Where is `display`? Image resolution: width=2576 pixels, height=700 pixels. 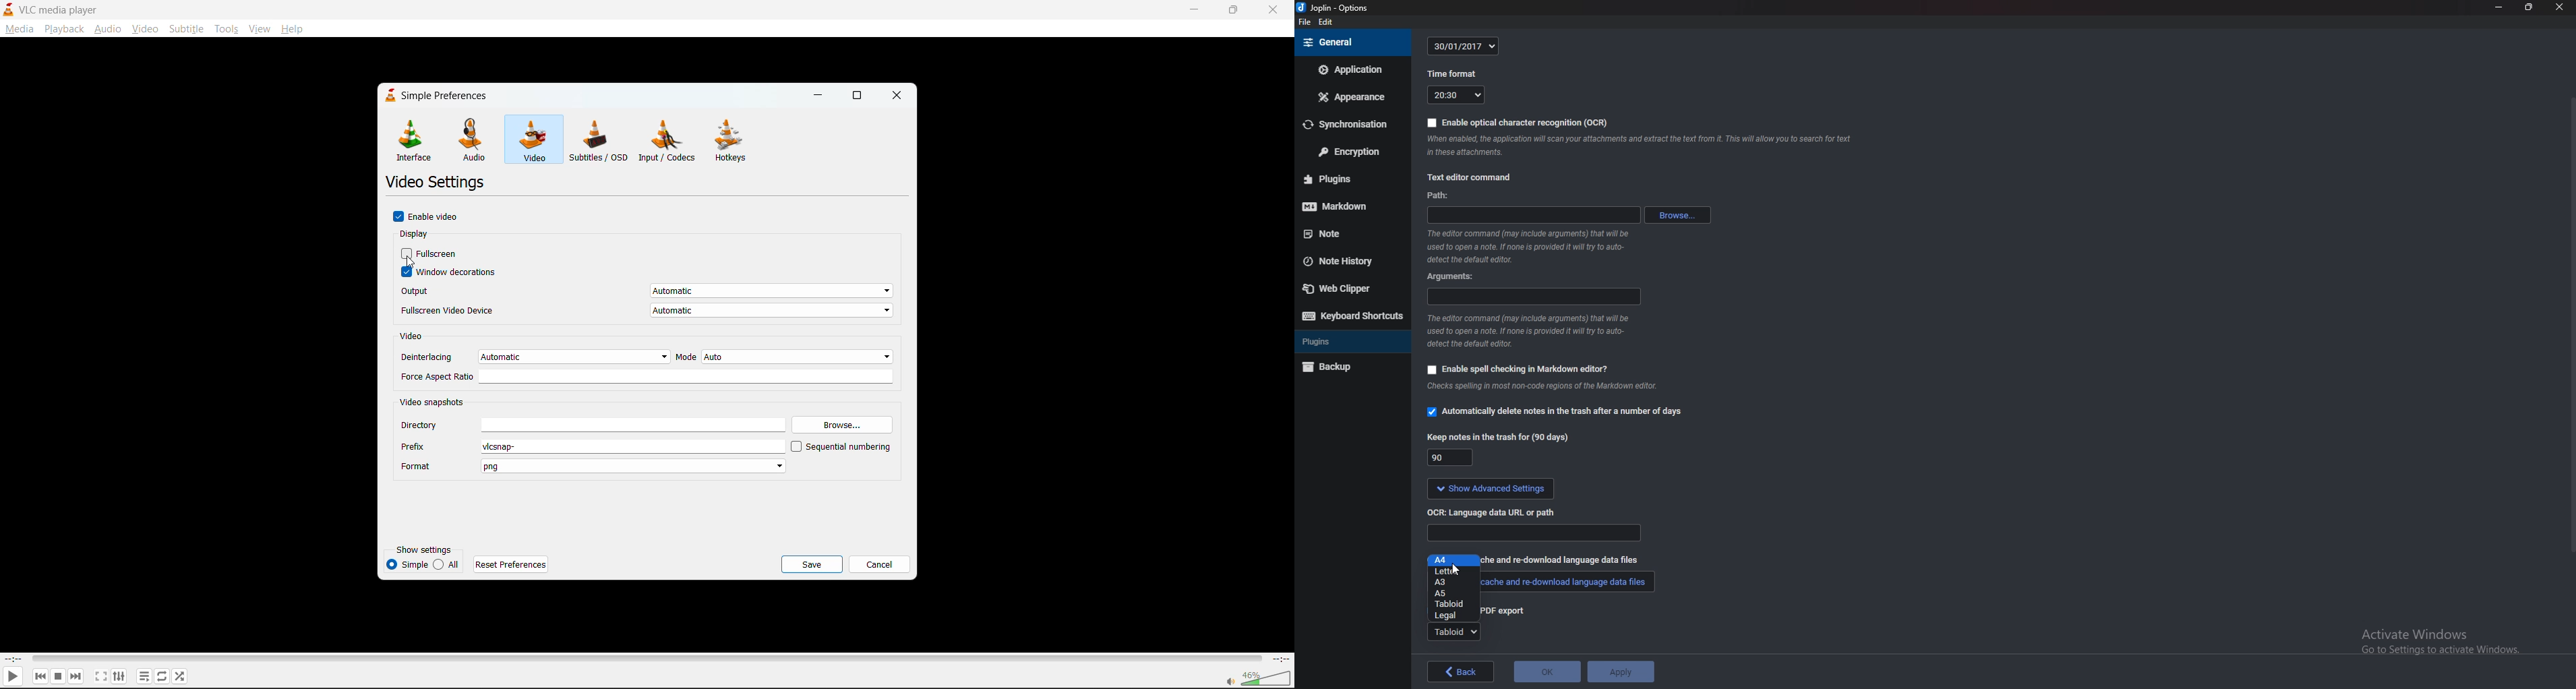
display is located at coordinates (421, 235).